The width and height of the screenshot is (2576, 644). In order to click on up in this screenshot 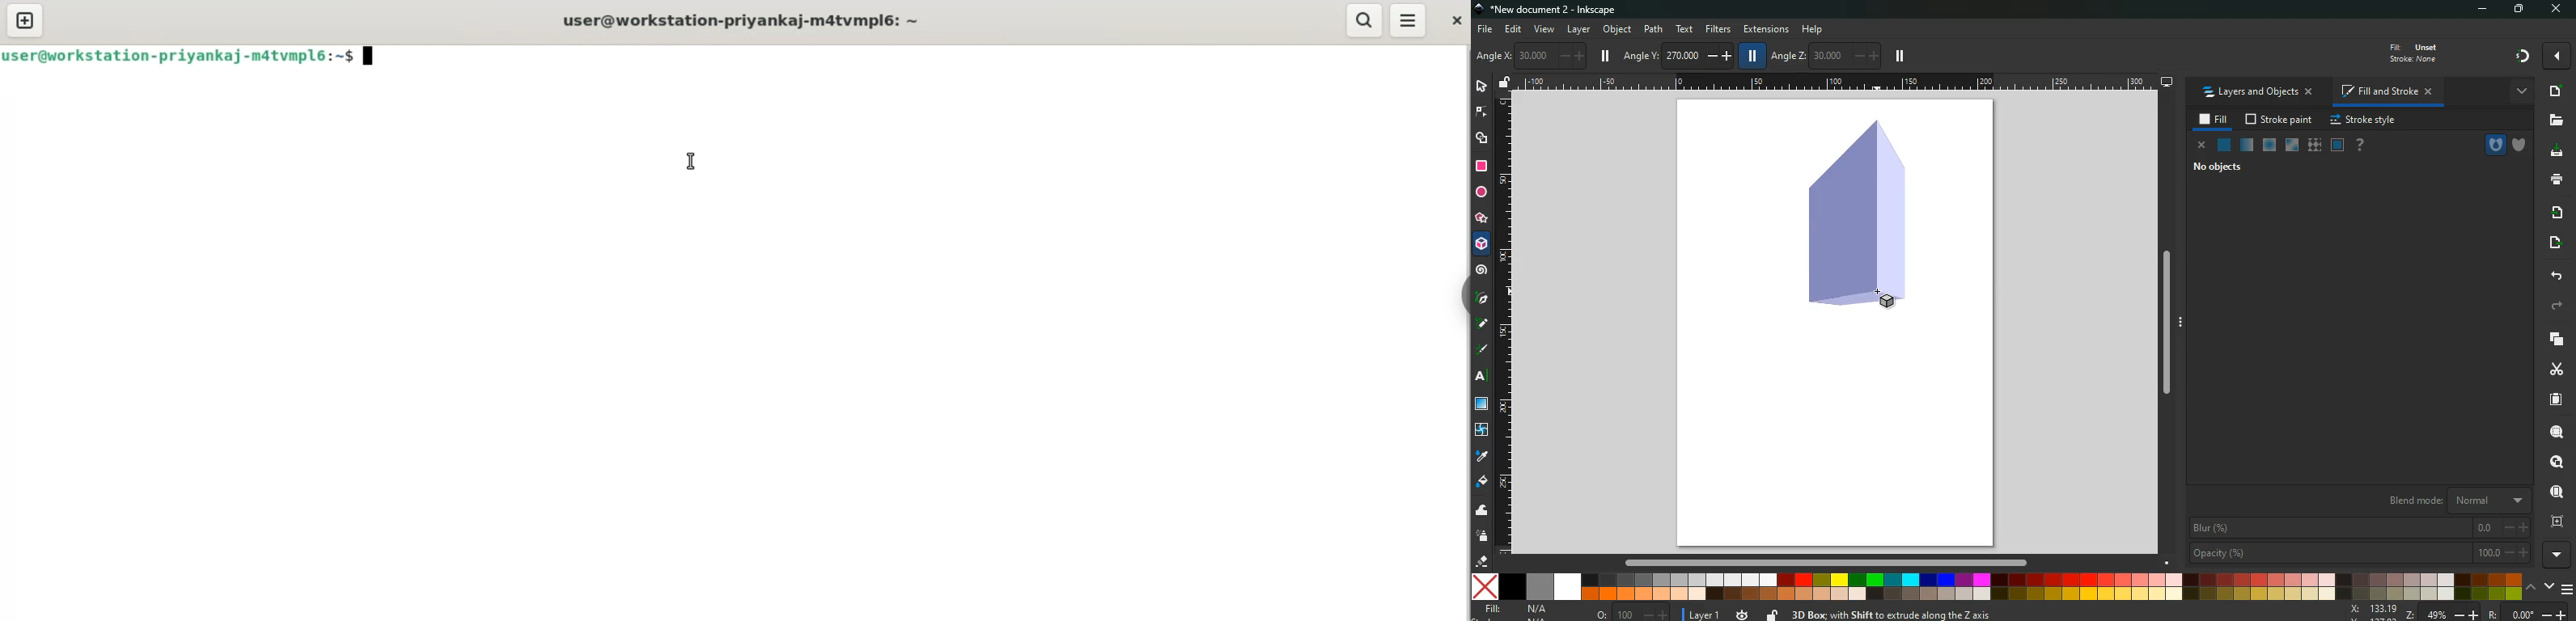, I will do `click(2532, 589)`.